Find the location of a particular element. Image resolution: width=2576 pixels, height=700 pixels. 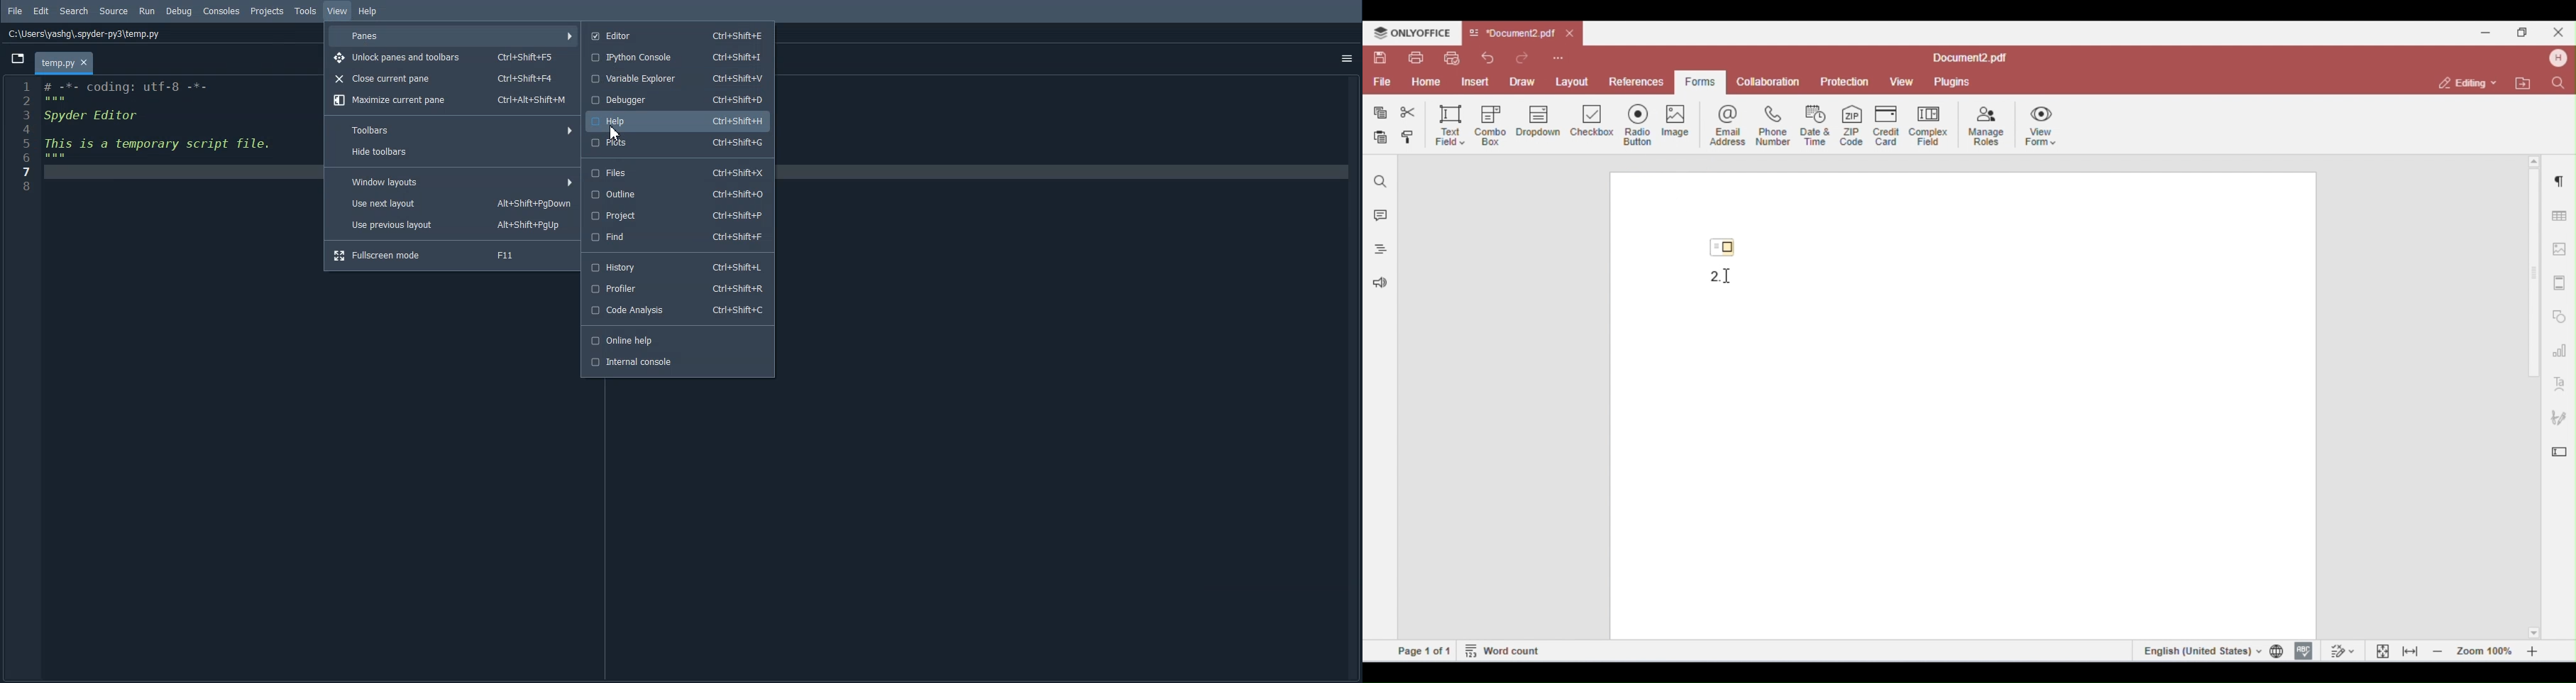

Maximize current pane is located at coordinates (451, 101).